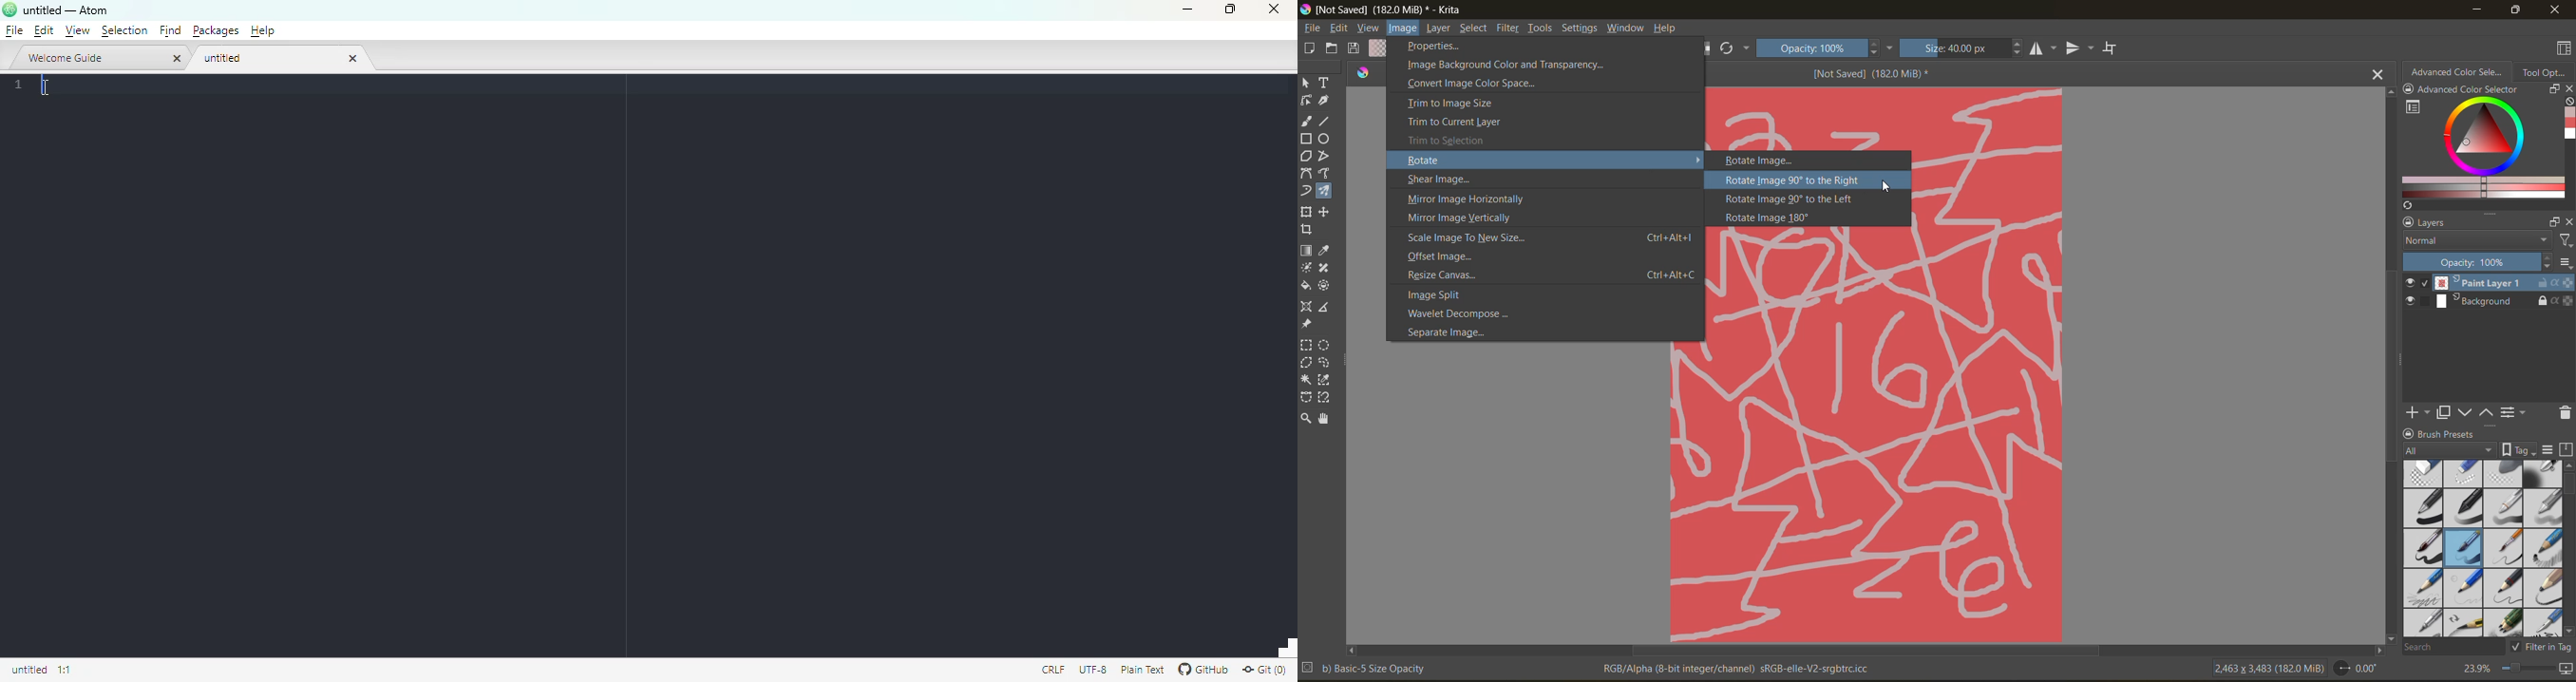 The height and width of the screenshot is (700, 2576). I want to click on zoom , so click(2525, 667).